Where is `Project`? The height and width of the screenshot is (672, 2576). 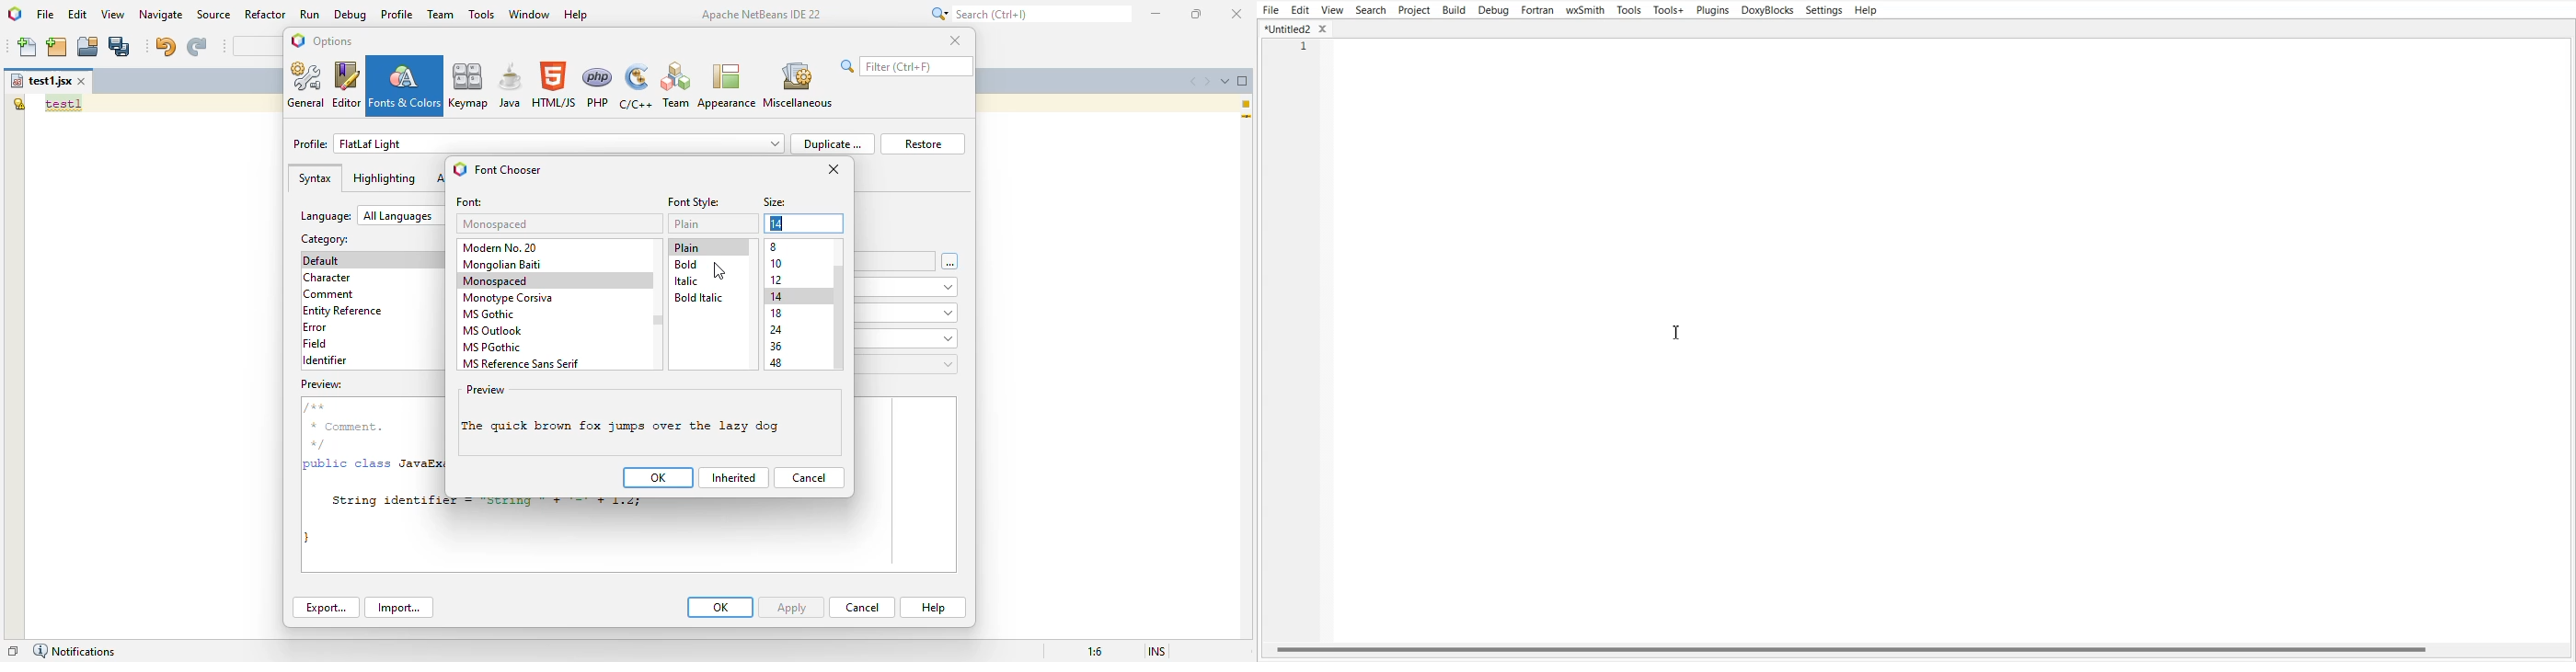 Project is located at coordinates (1413, 10).